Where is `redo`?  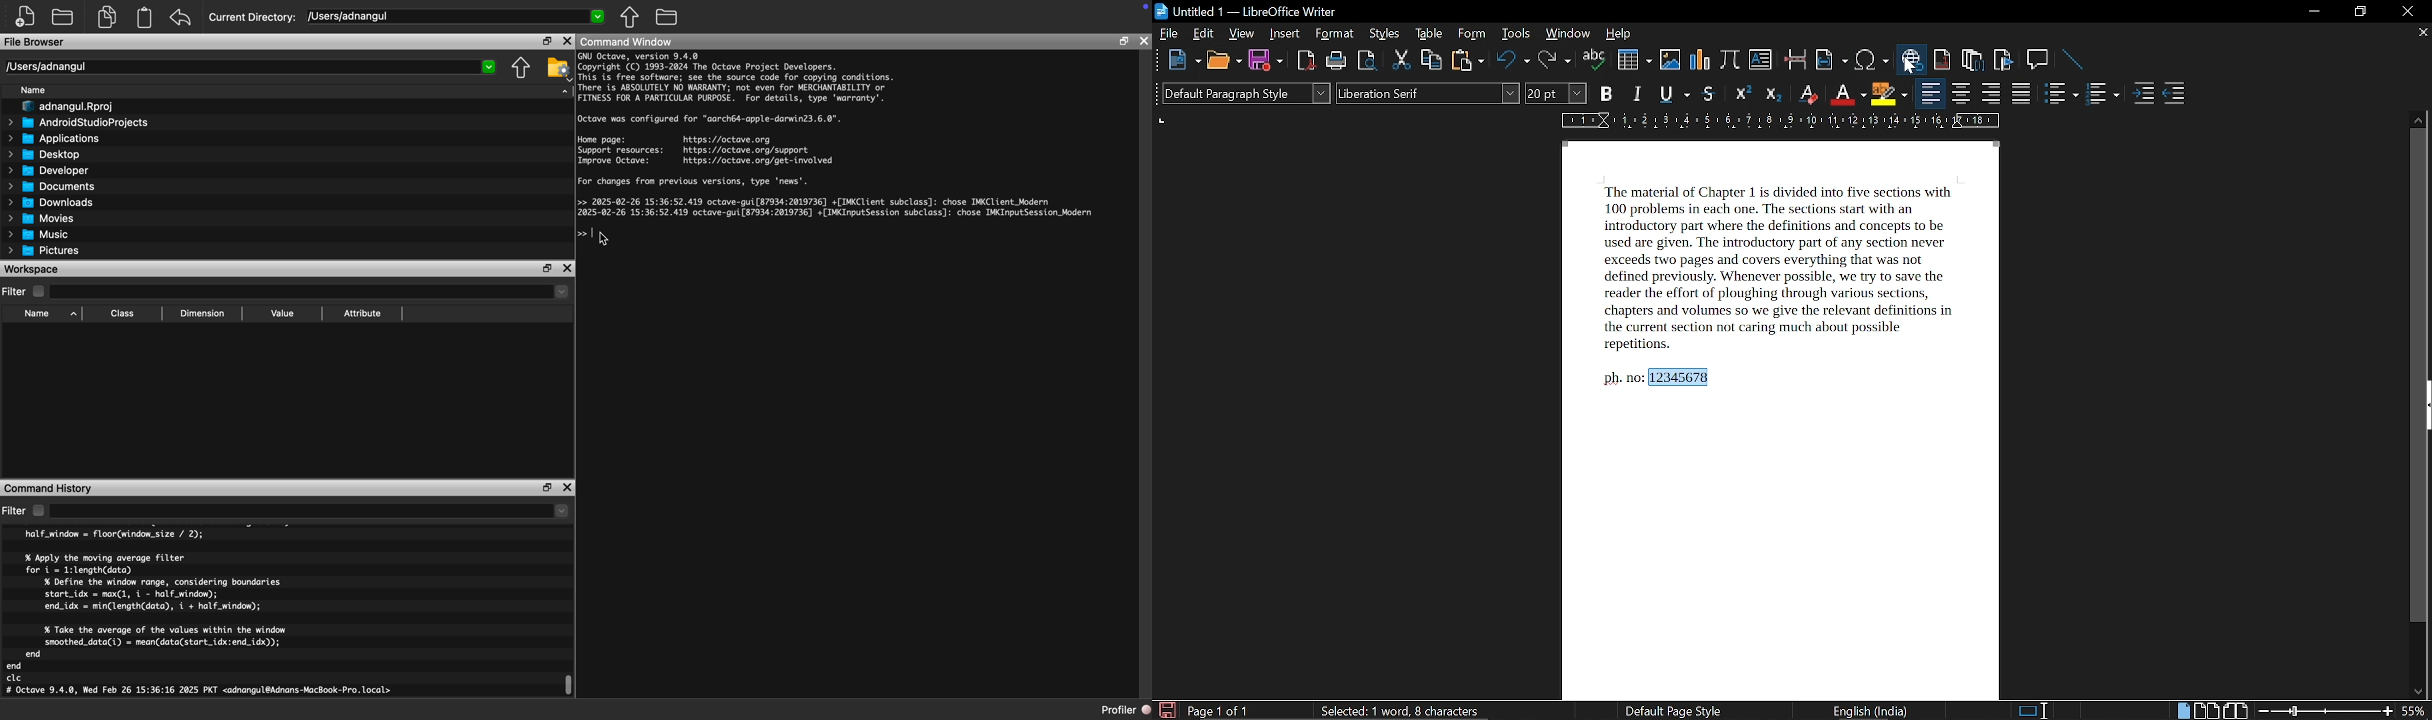 redo is located at coordinates (1553, 61).